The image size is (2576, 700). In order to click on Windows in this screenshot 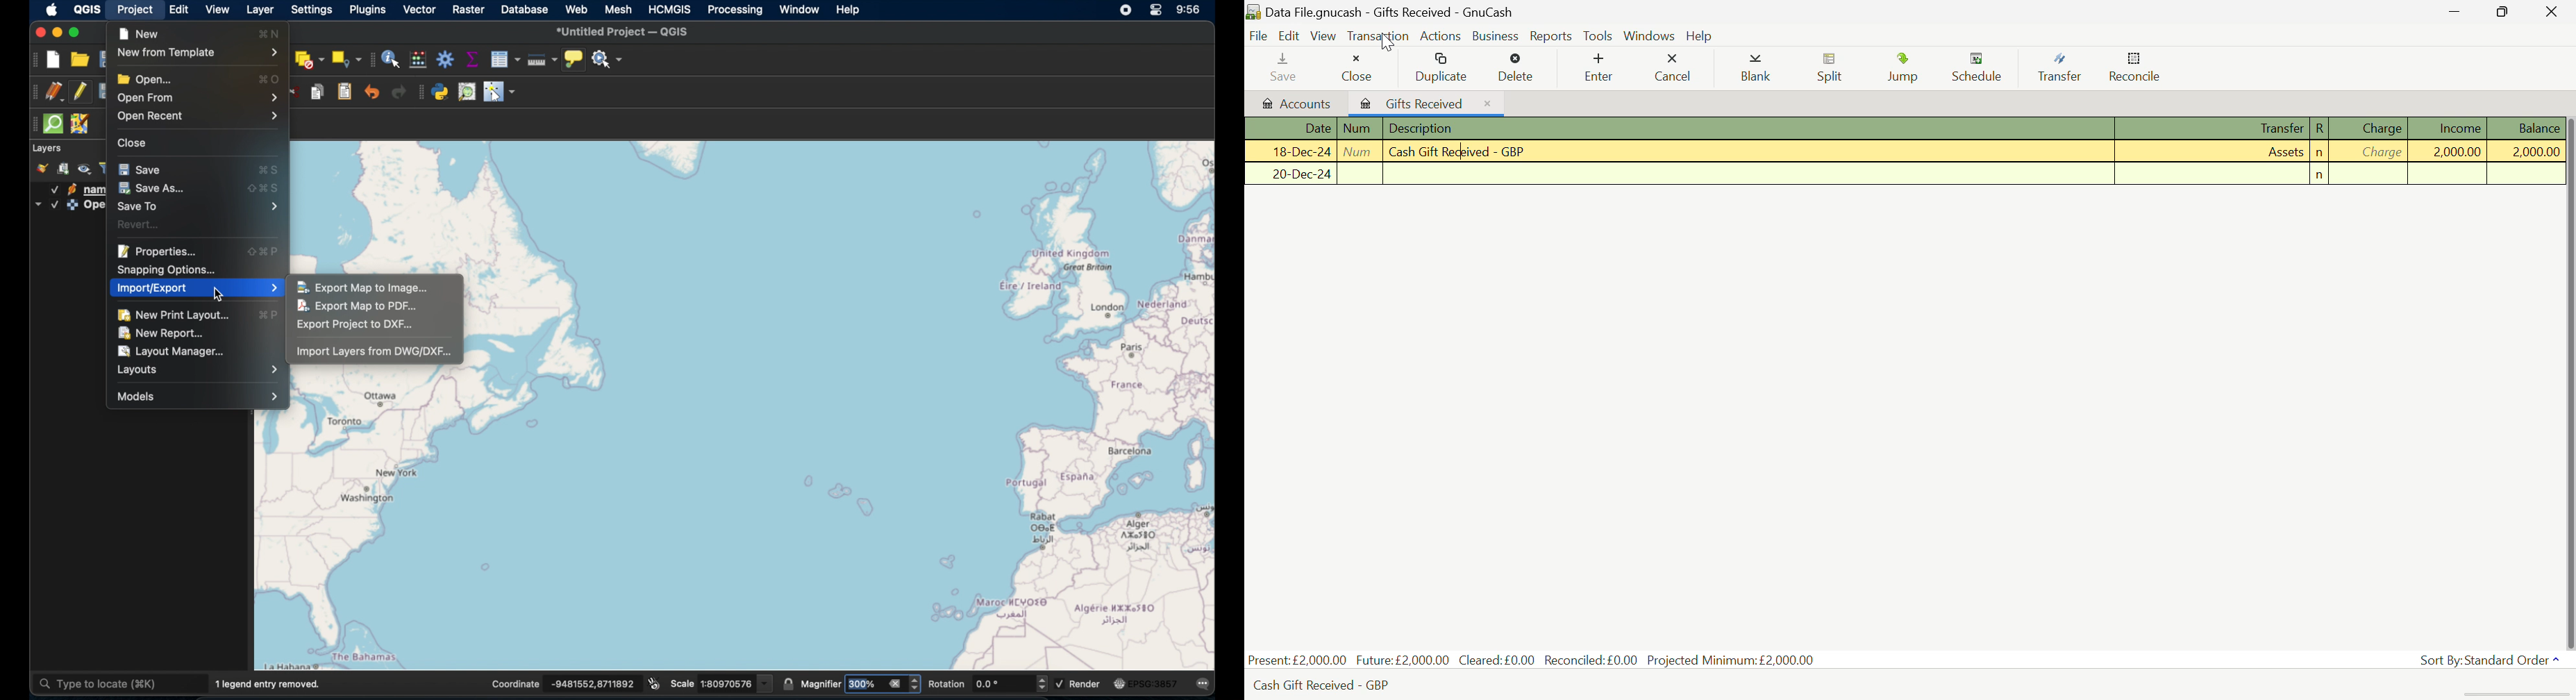, I will do `click(1650, 34)`.